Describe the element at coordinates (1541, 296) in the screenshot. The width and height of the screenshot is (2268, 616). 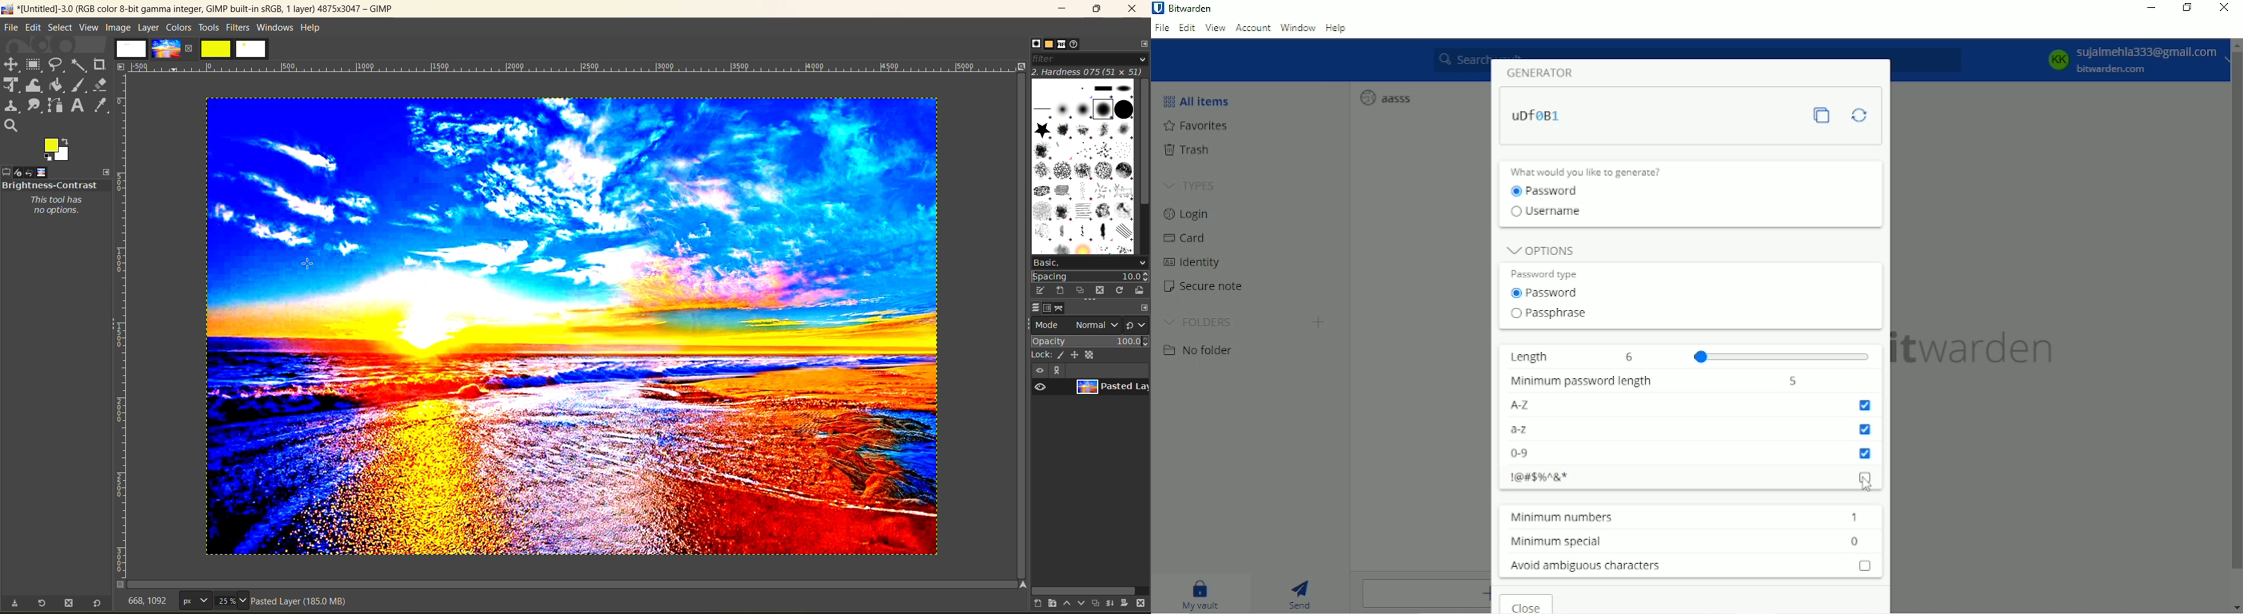
I see `password radio button` at that location.